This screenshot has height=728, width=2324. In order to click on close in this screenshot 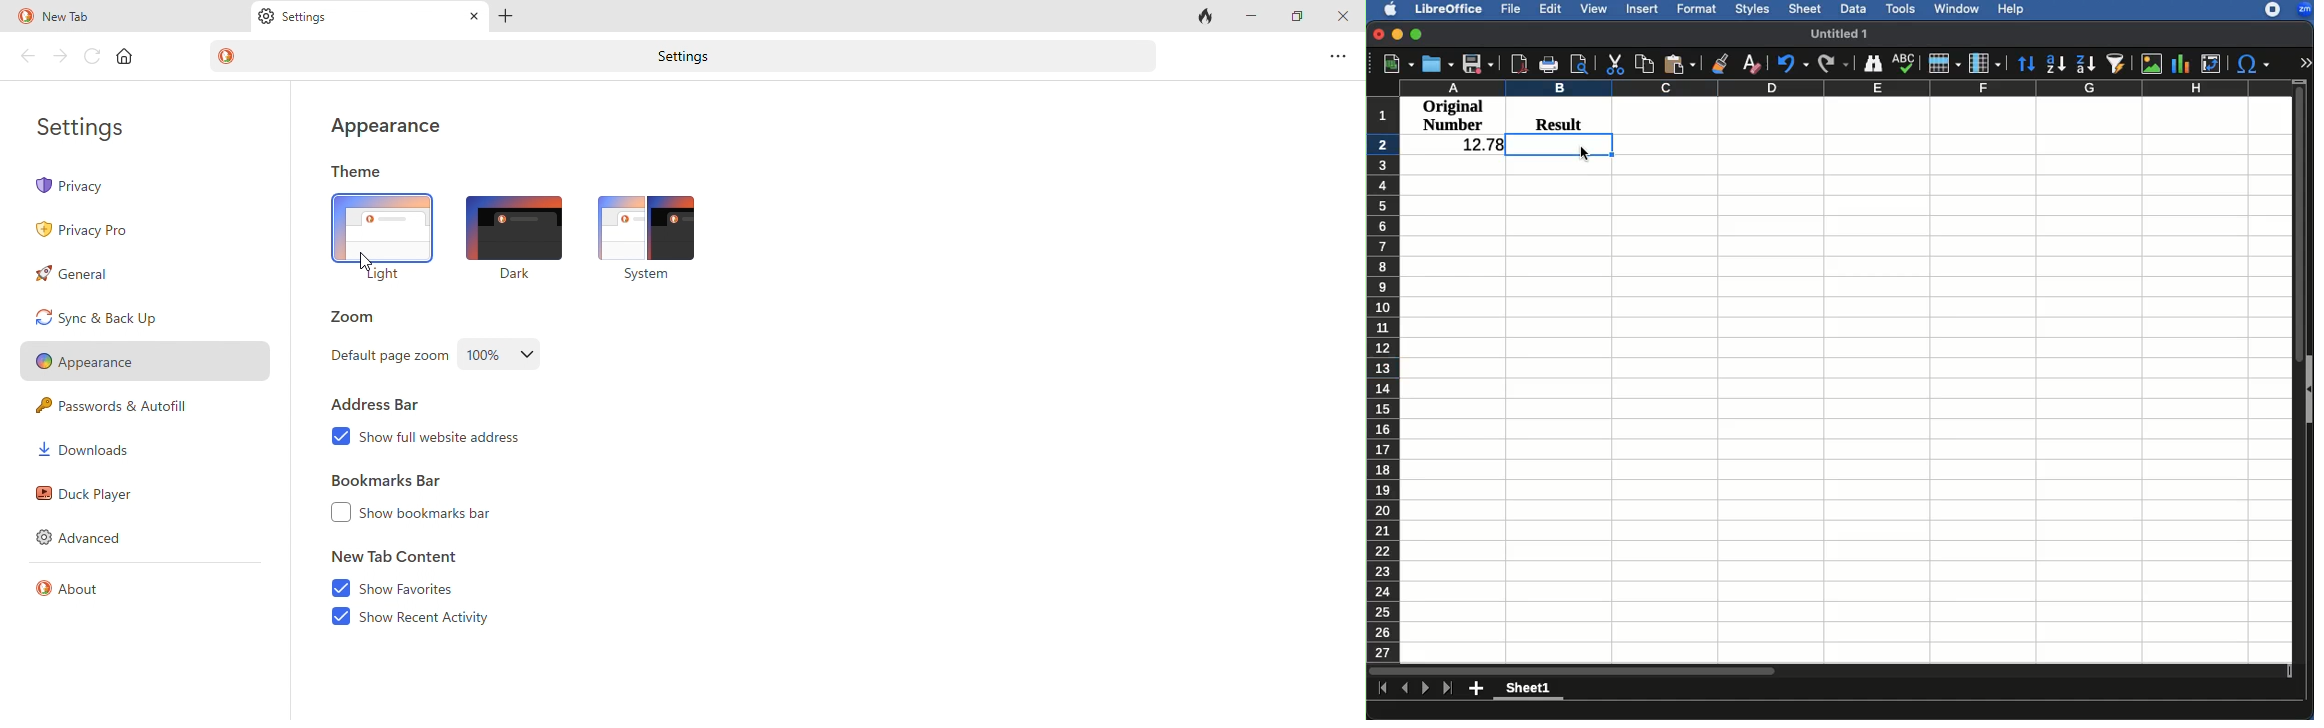, I will do `click(1342, 15)`.